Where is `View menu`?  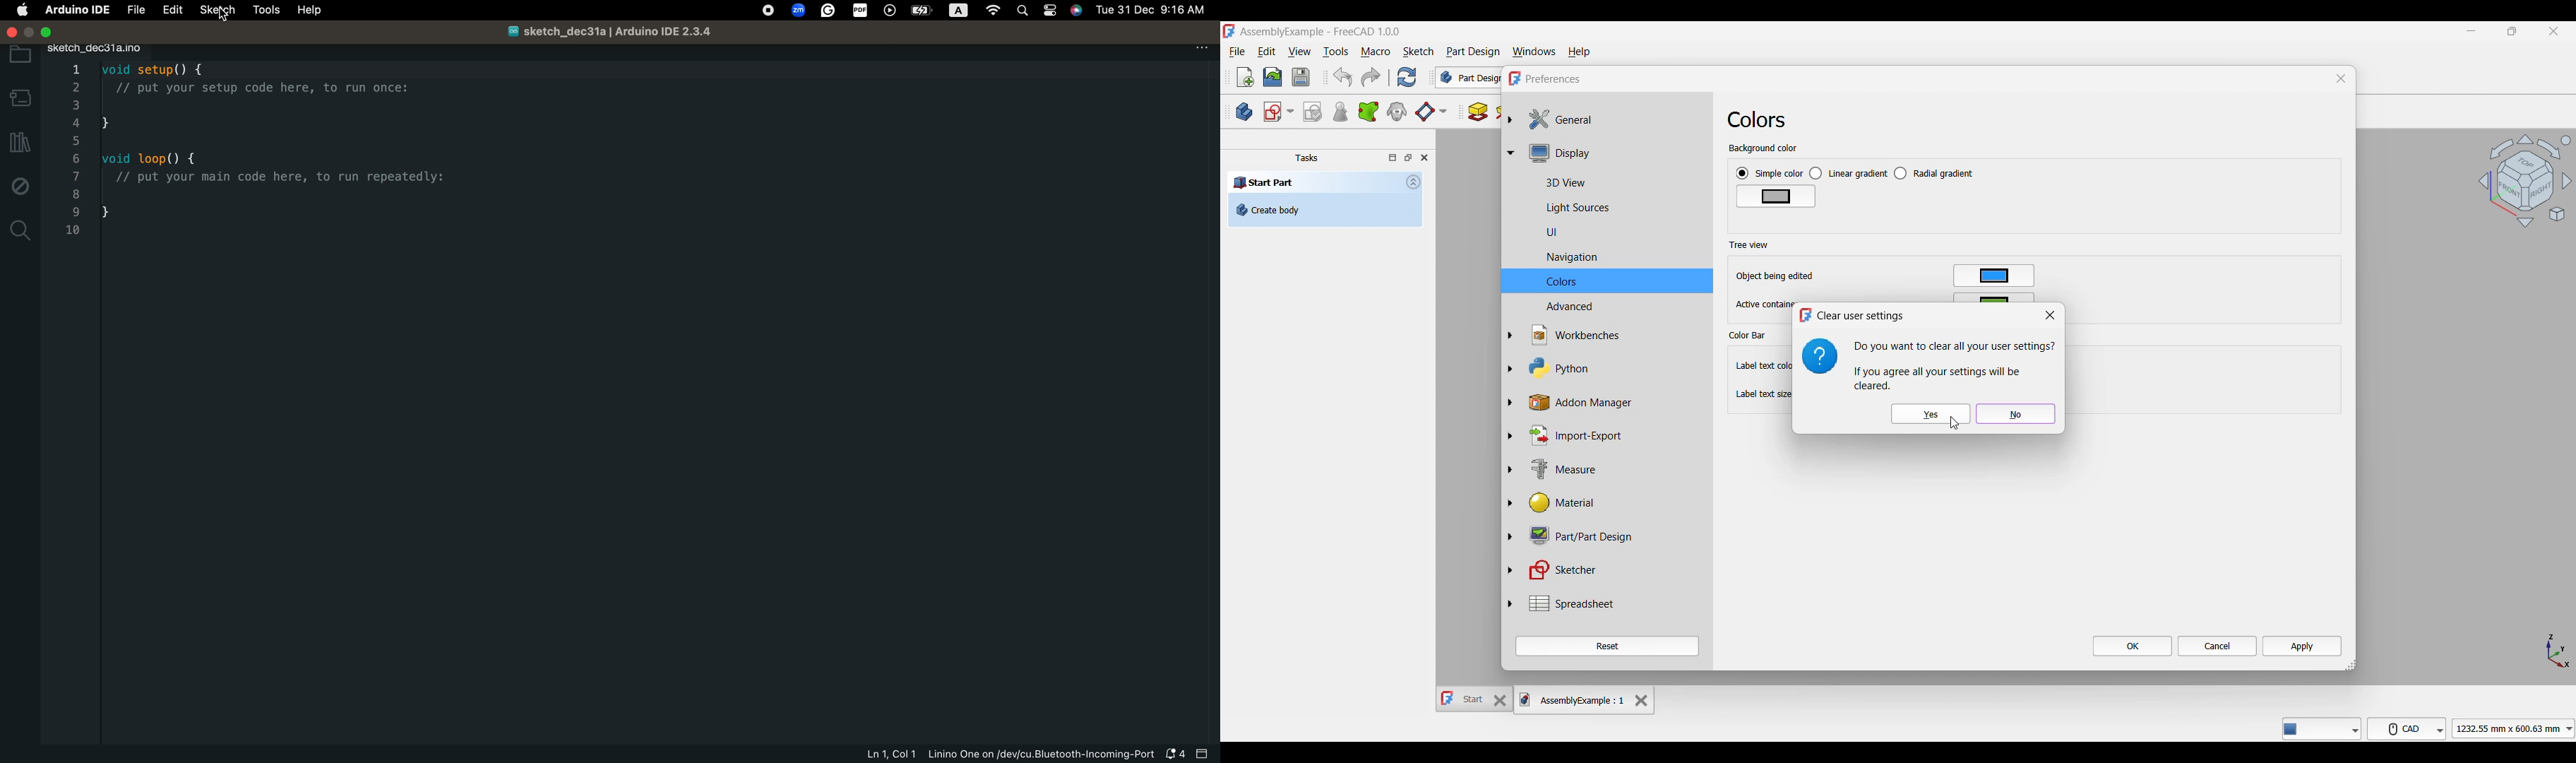
View menu is located at coordinates (1299, 51).